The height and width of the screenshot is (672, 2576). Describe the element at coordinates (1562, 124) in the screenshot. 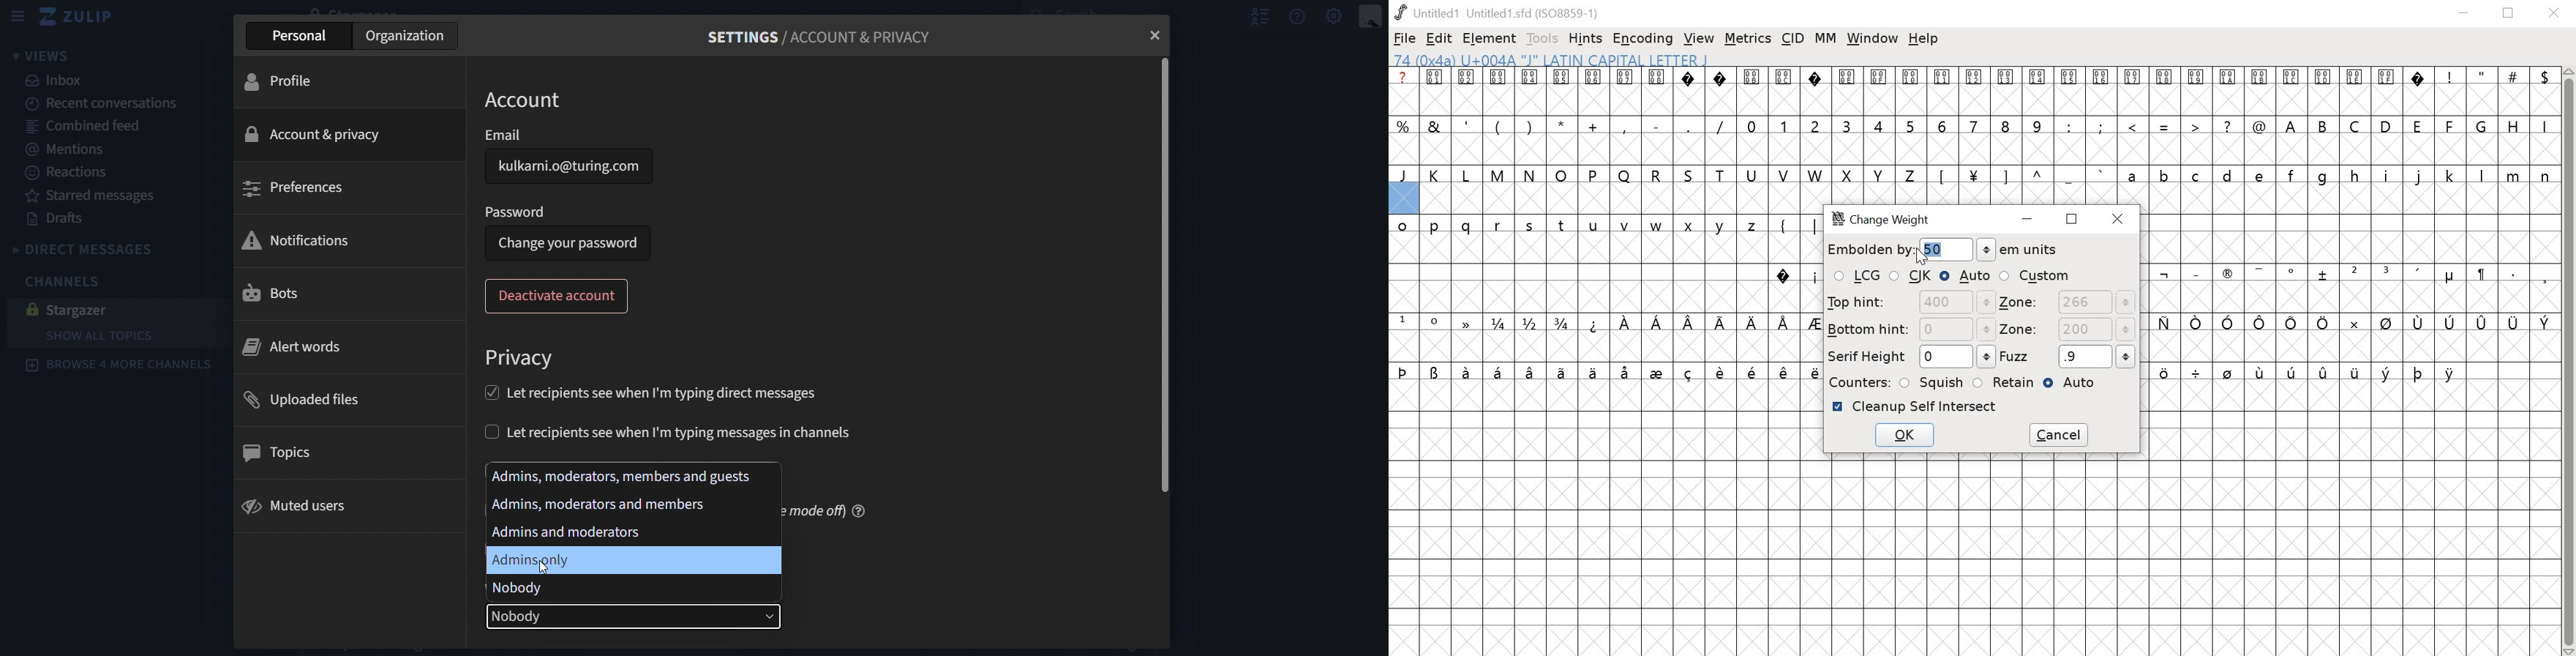

I see `special characters` at that location.